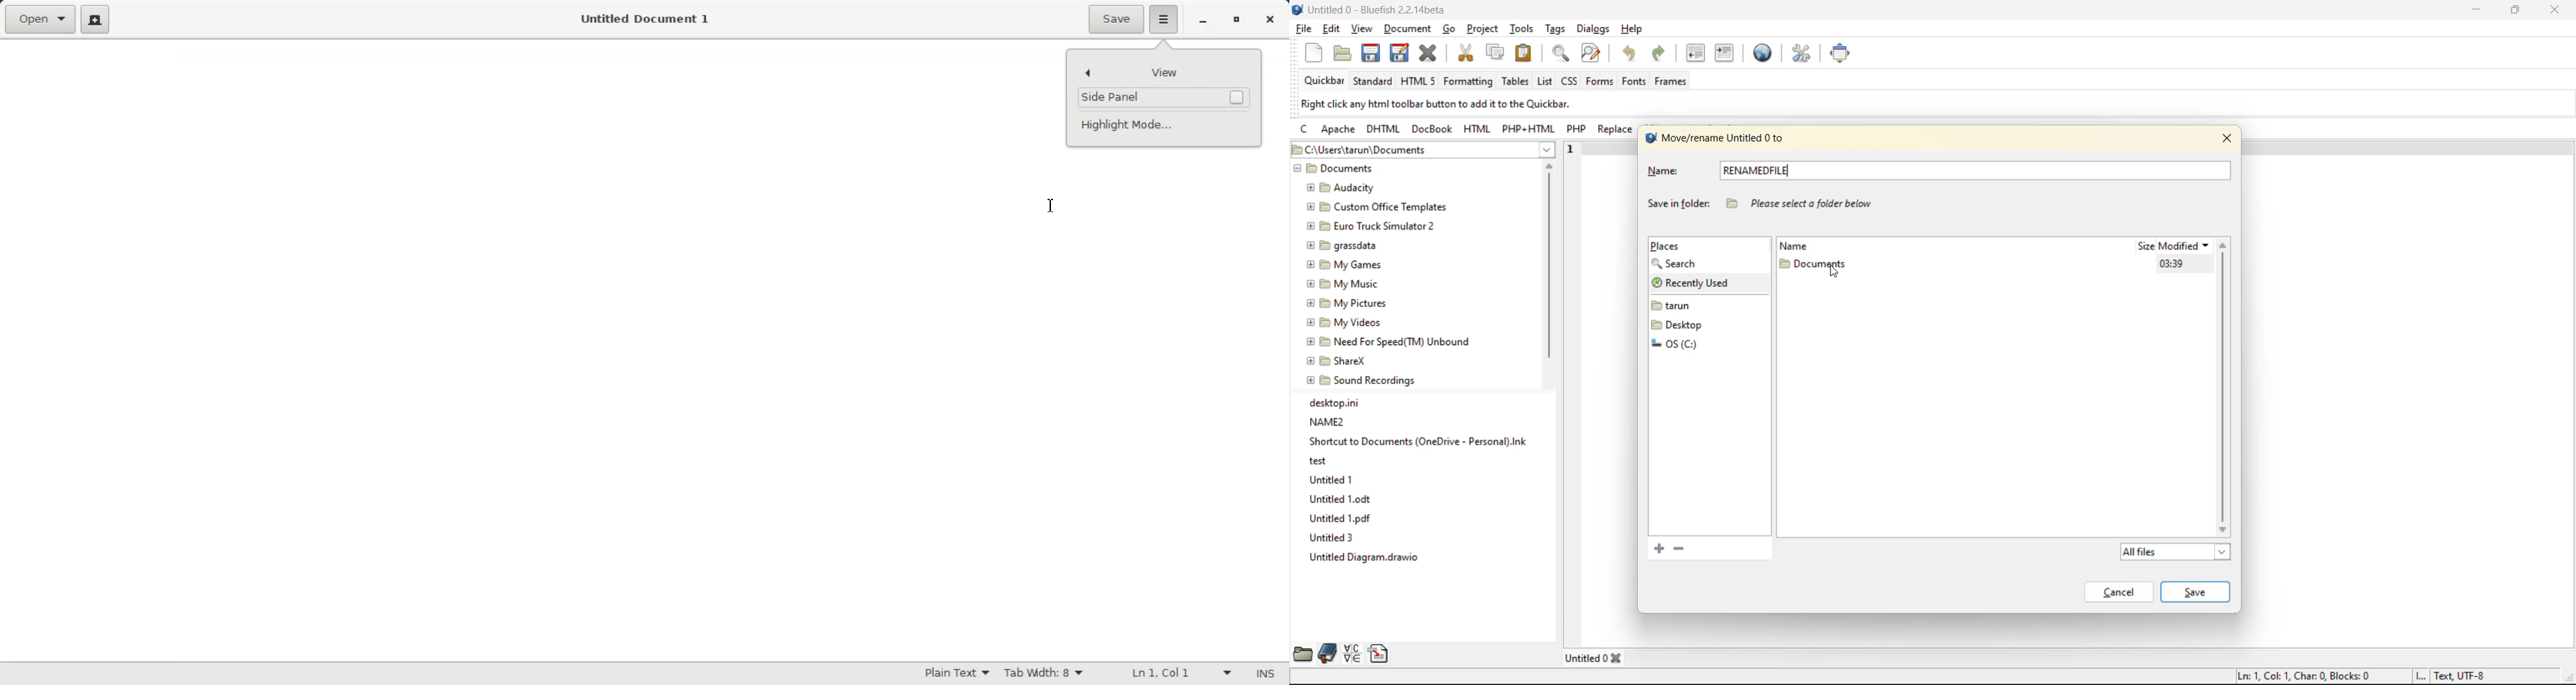  Describe the element at coordinates (1557, 30) in the screenshot. I see `tags` at that location.